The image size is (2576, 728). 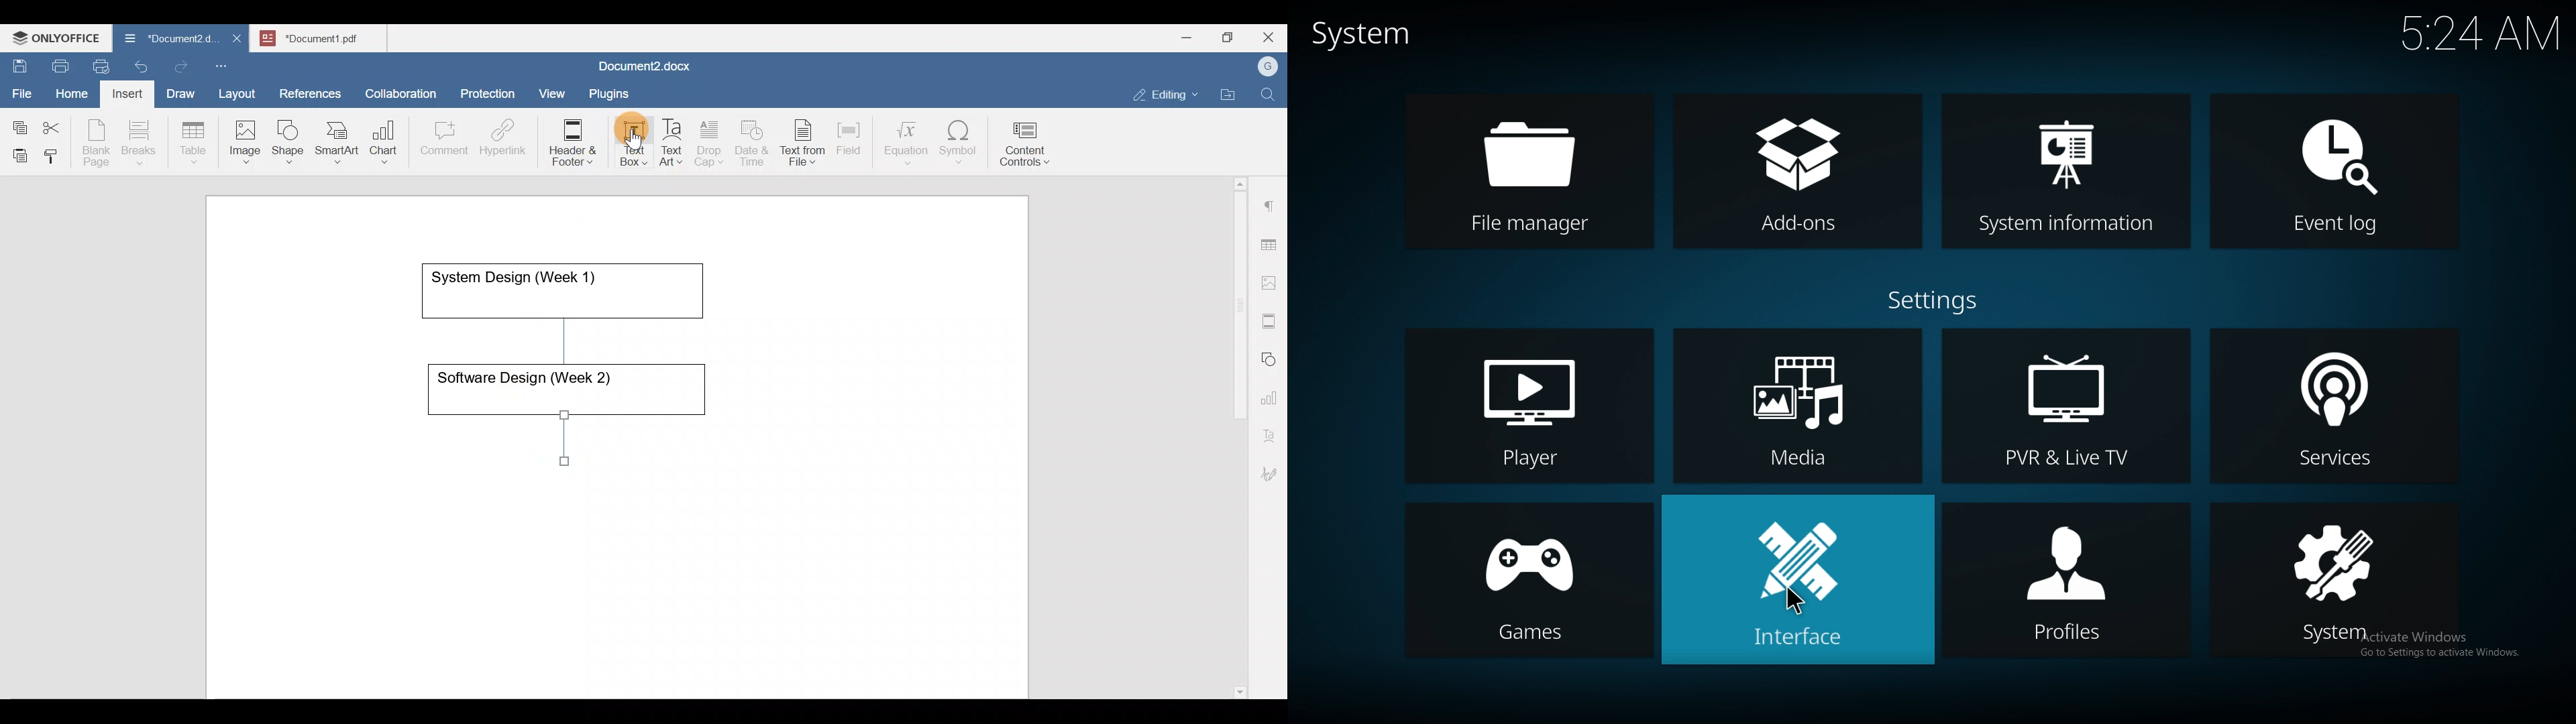 What do you see at coordinates (1792, 601) in the screenshot?
I see `cursor` at bounding box center [1792, 601].